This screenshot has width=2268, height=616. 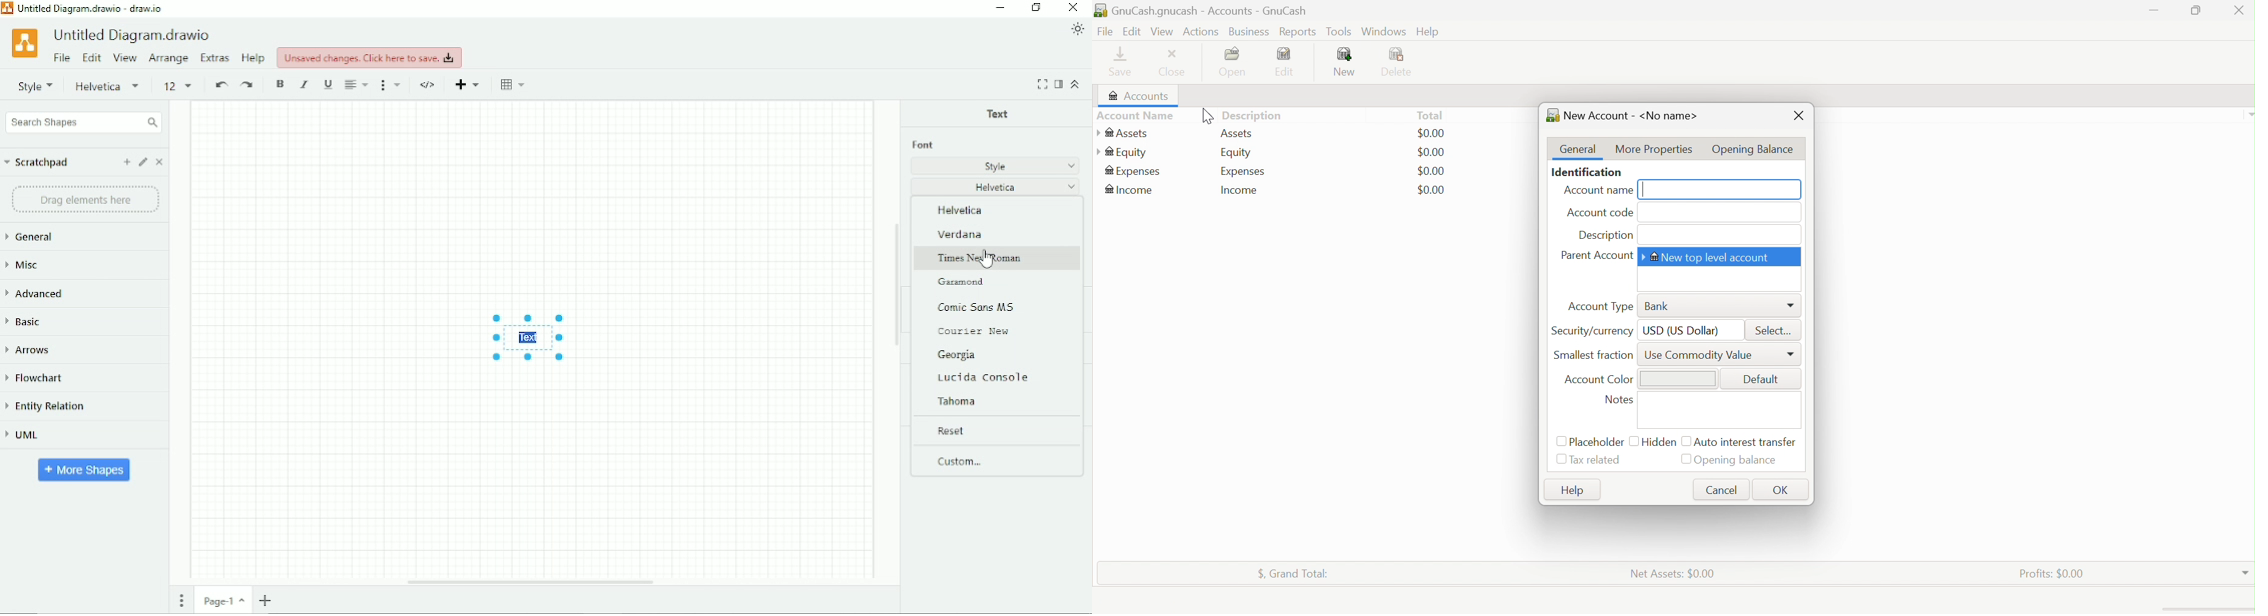 What do you see at coordinates (922, 145) in the screenshot?
I see `Font` at bounding box center [922, 145].